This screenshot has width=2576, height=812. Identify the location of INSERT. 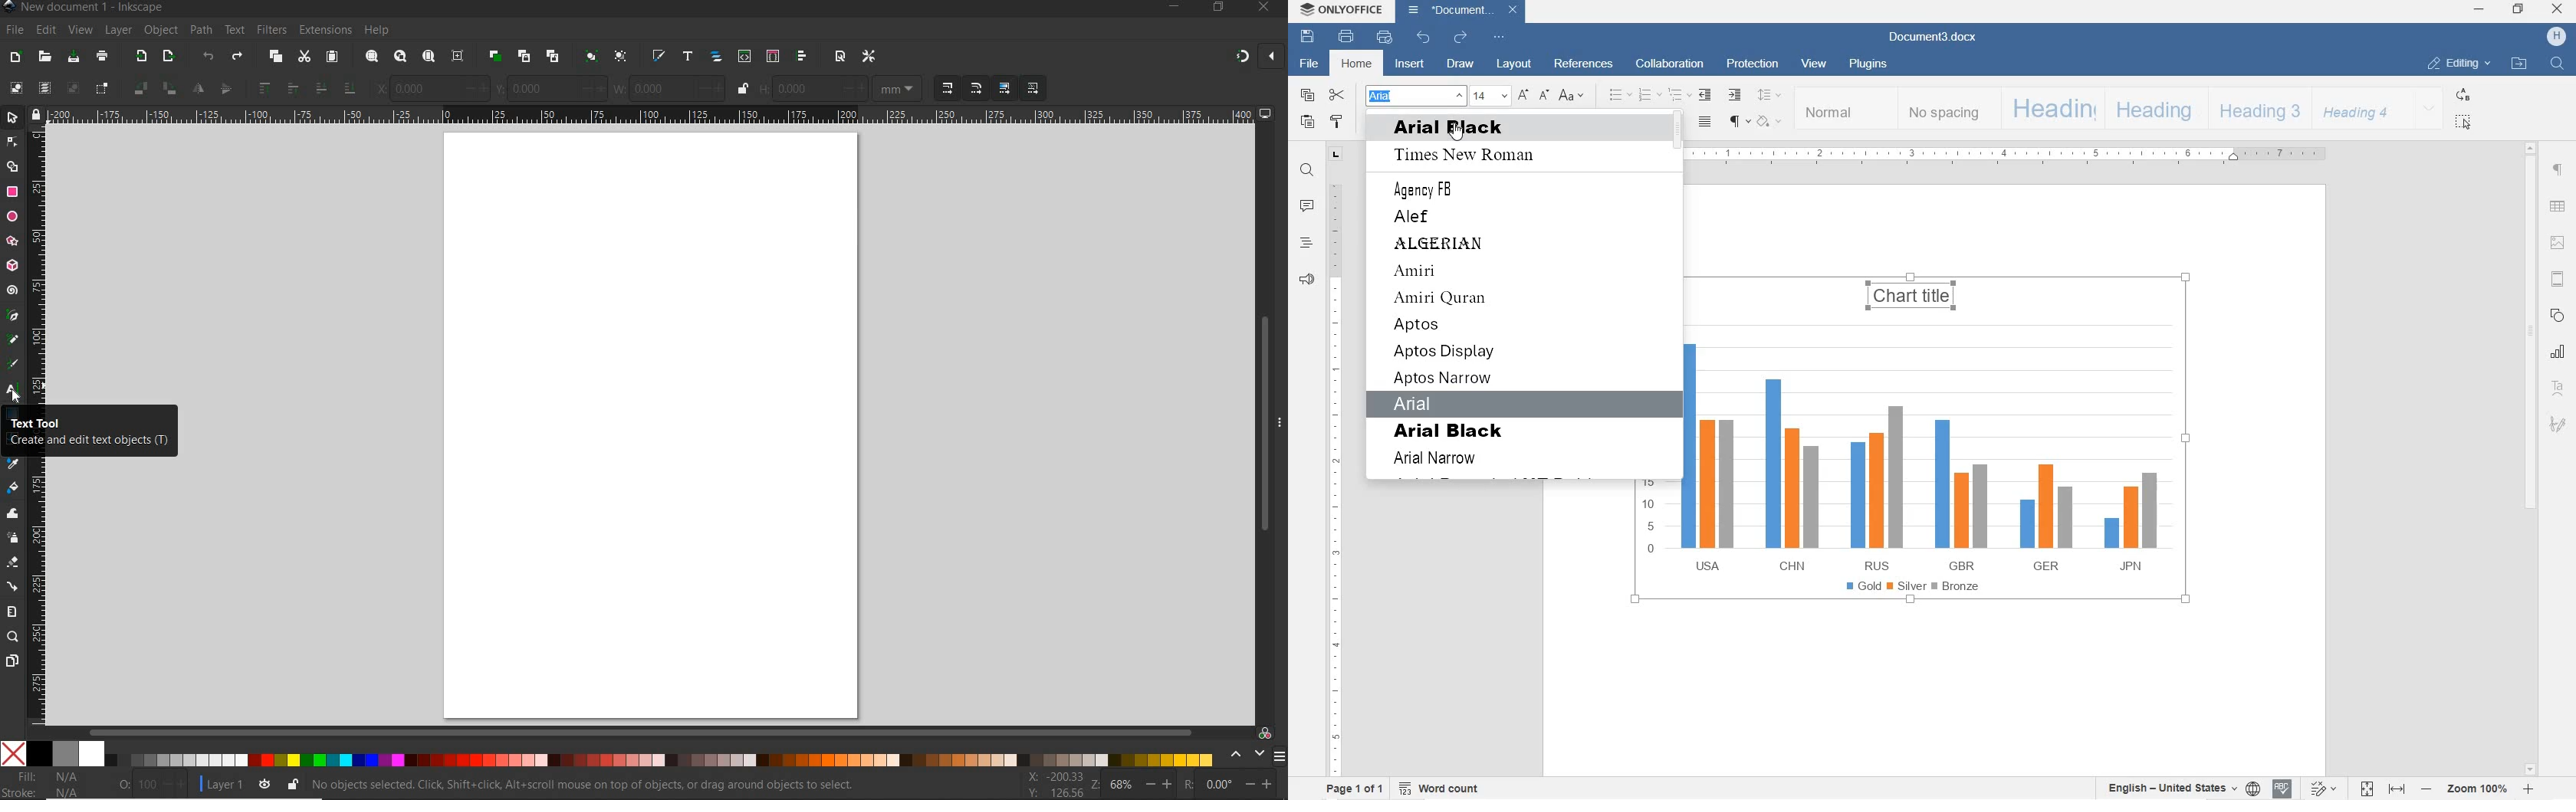
(1411, 64).